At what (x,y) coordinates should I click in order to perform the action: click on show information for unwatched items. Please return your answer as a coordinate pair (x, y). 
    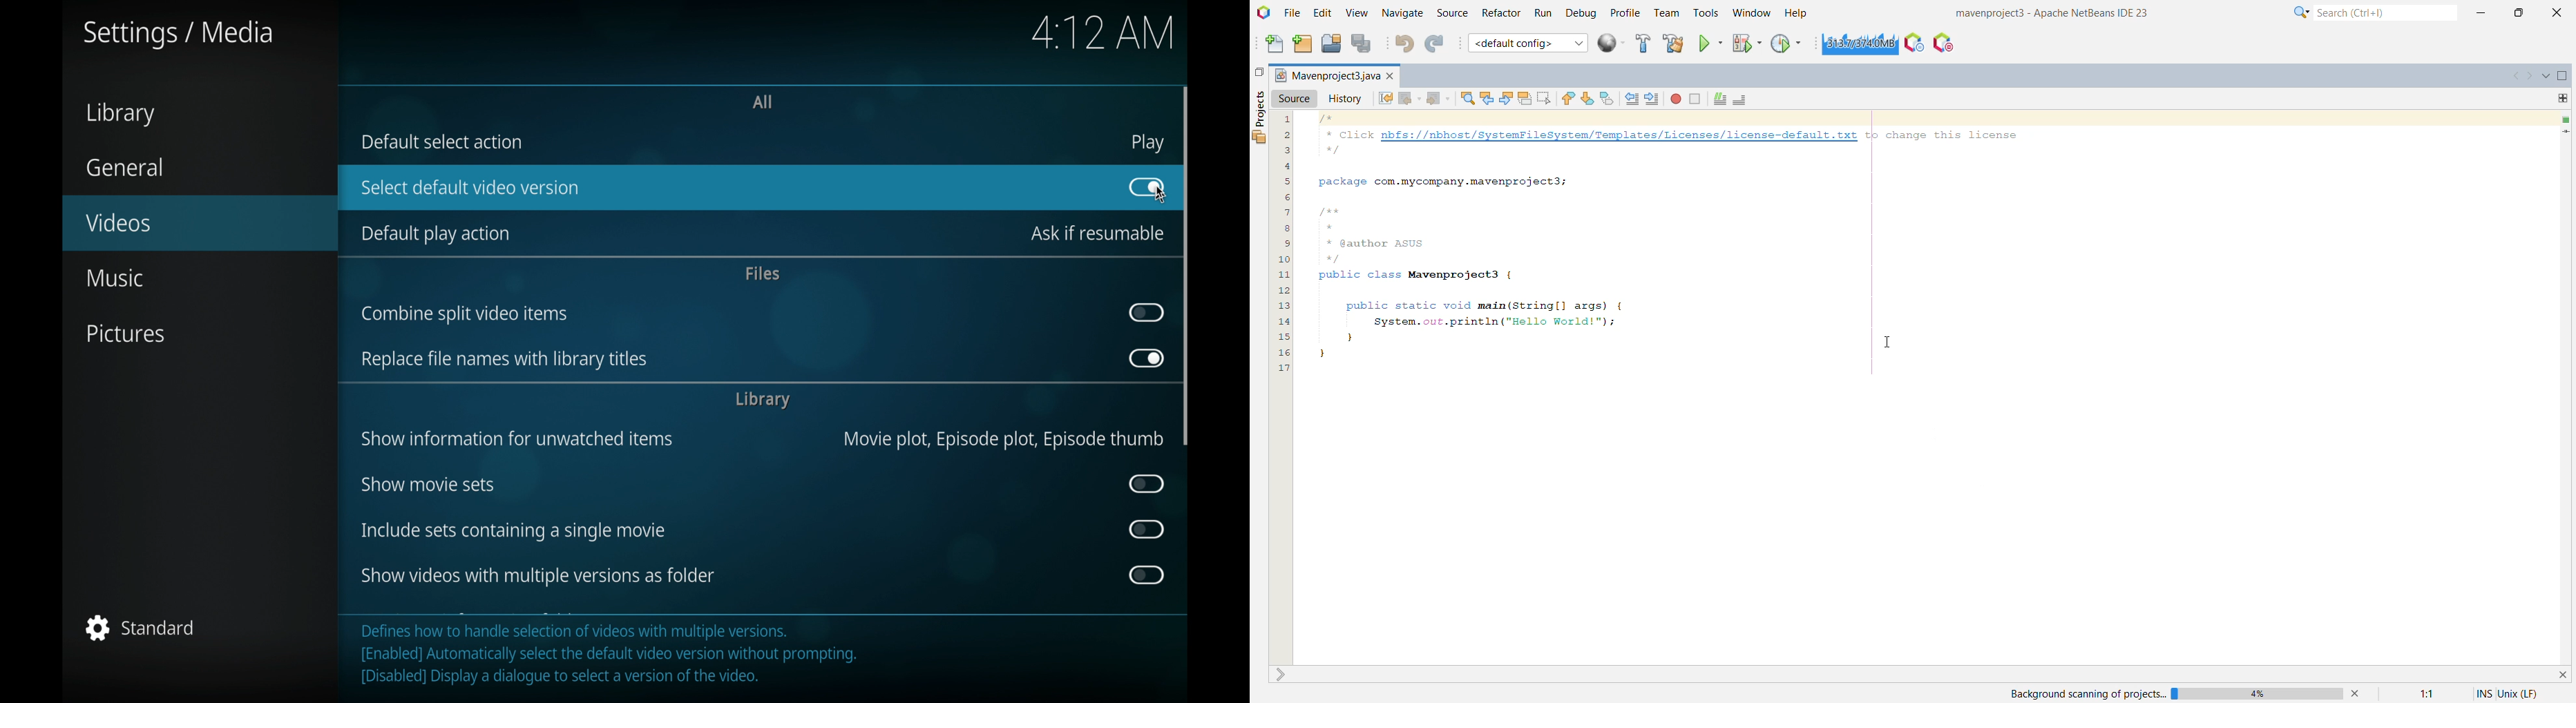
    Looking at the image, I should click on (516, 439).